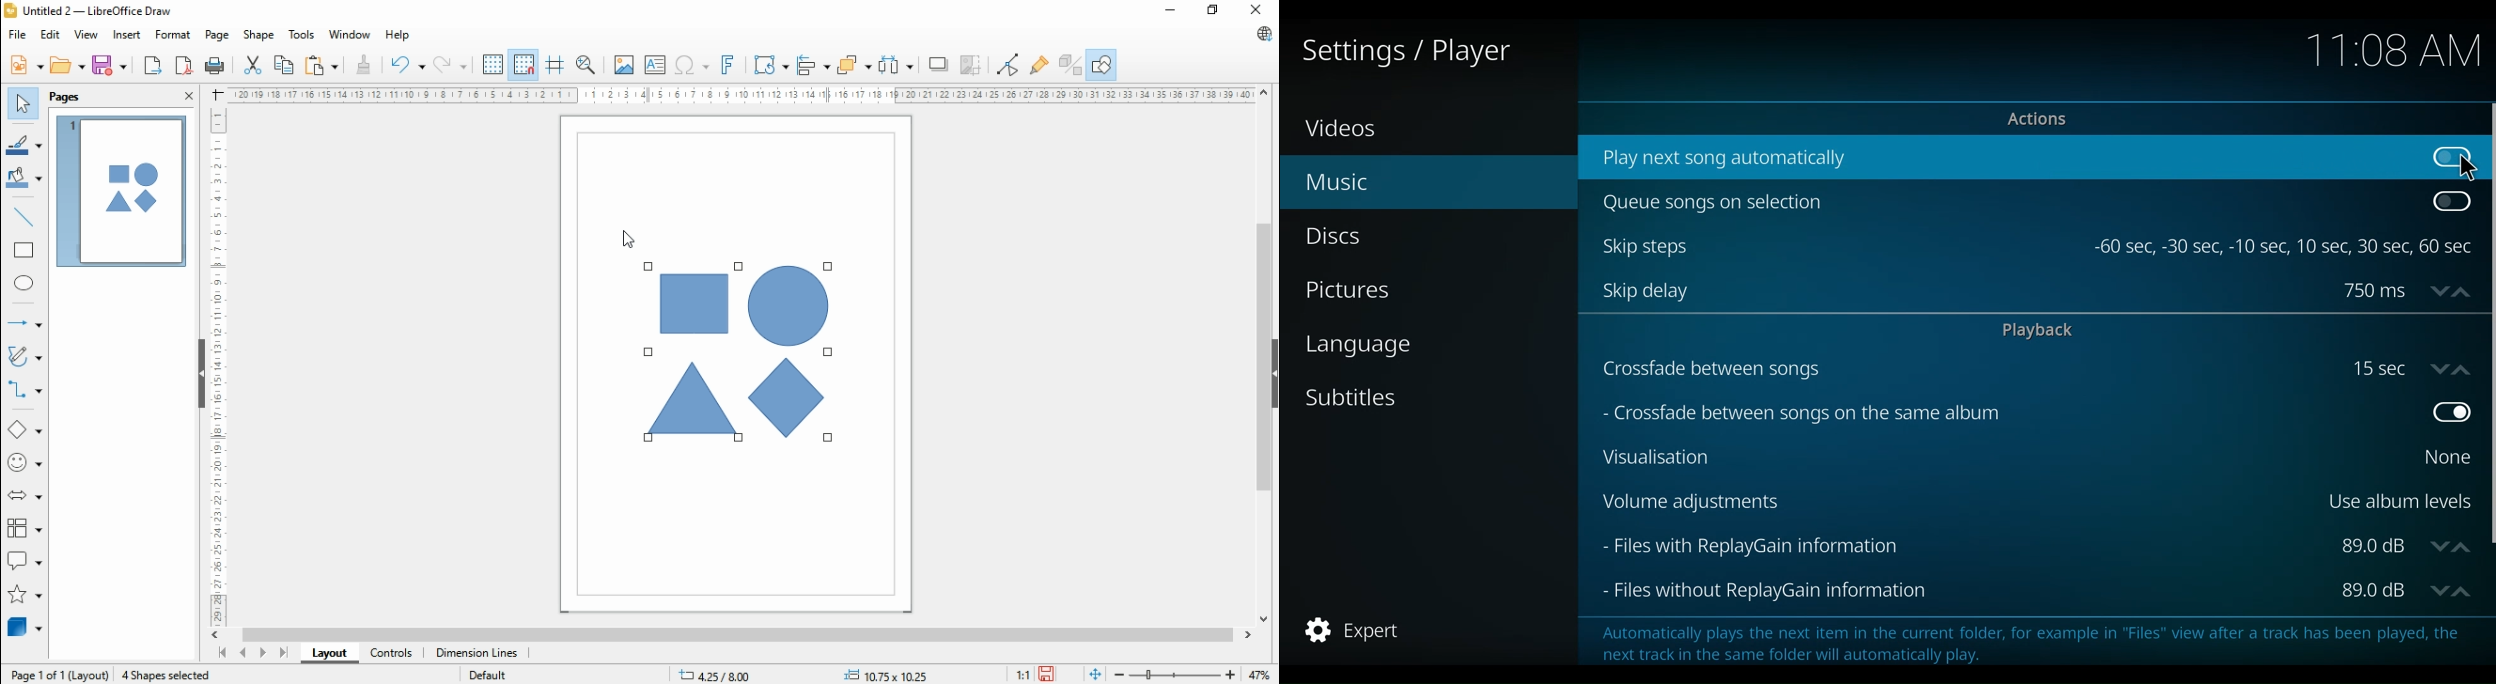 Image resolution: width=2520 pixels, height=700 pixels. Describe the element at coordinates (736, 635) in the screenshot. I see `scroll bar` at that location.